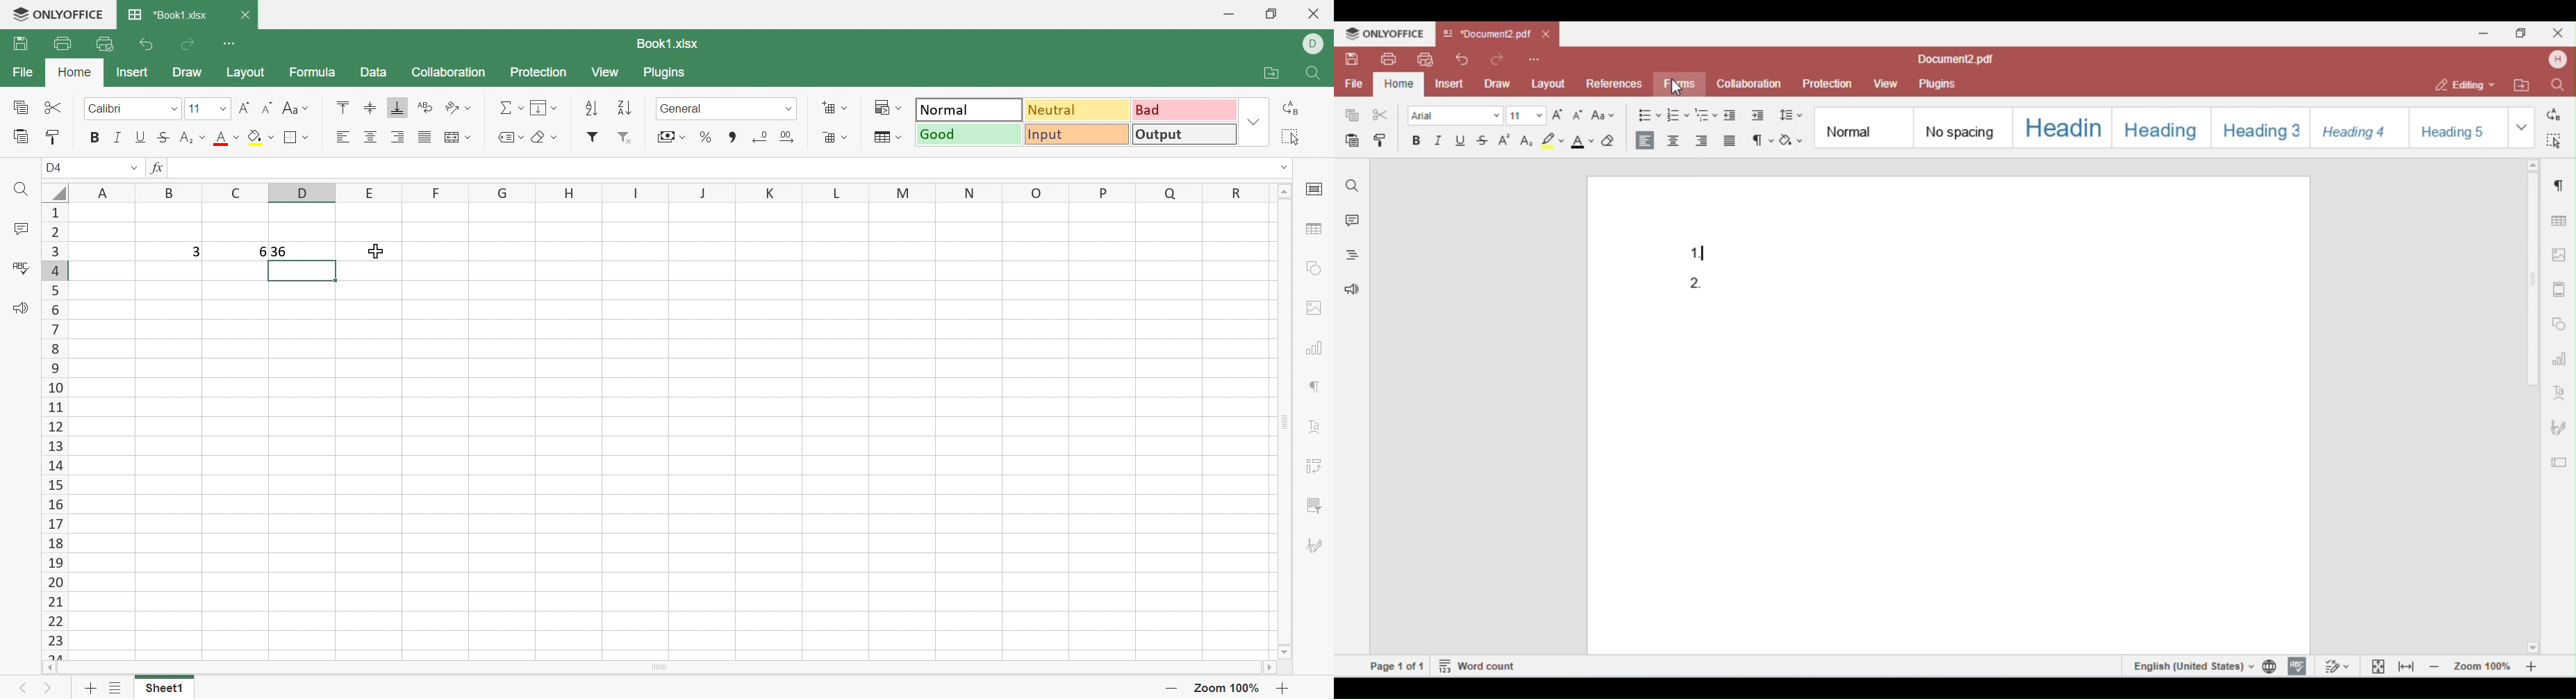 This screenshot has width=2576, height=700. Describe the element at coordinates (538, 72) in the screenshot. I see `Protection` at that location.